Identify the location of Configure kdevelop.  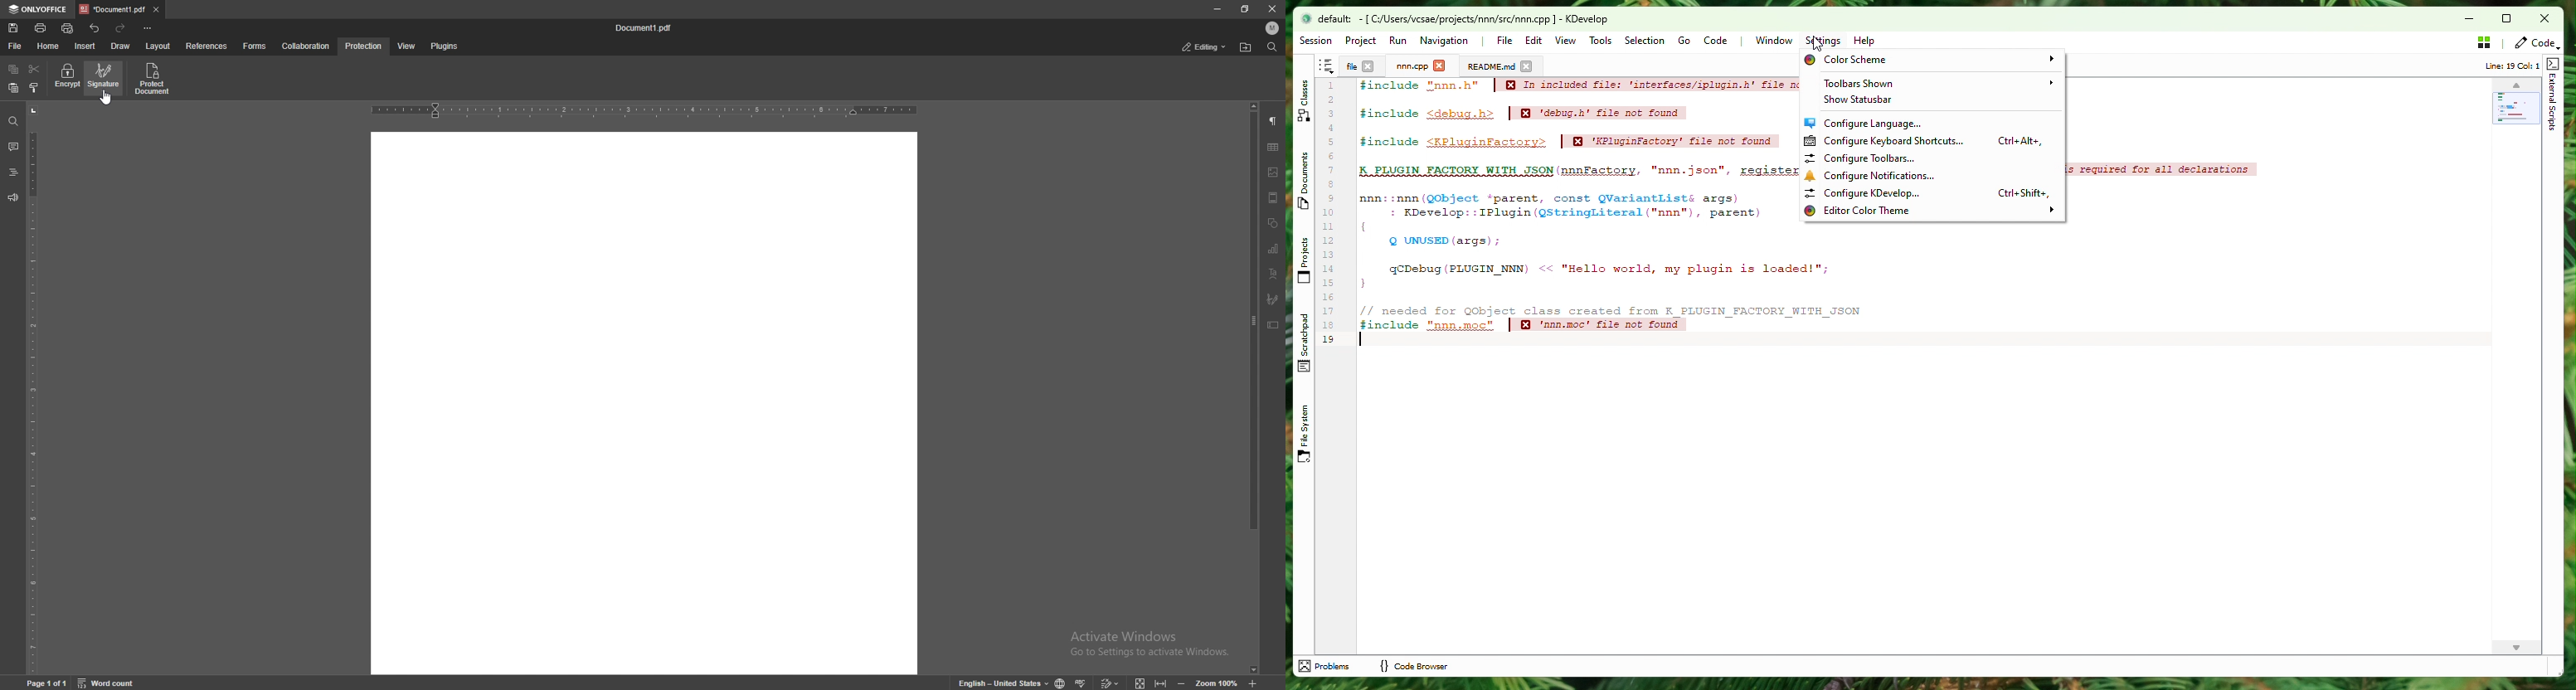
(1930, 193).